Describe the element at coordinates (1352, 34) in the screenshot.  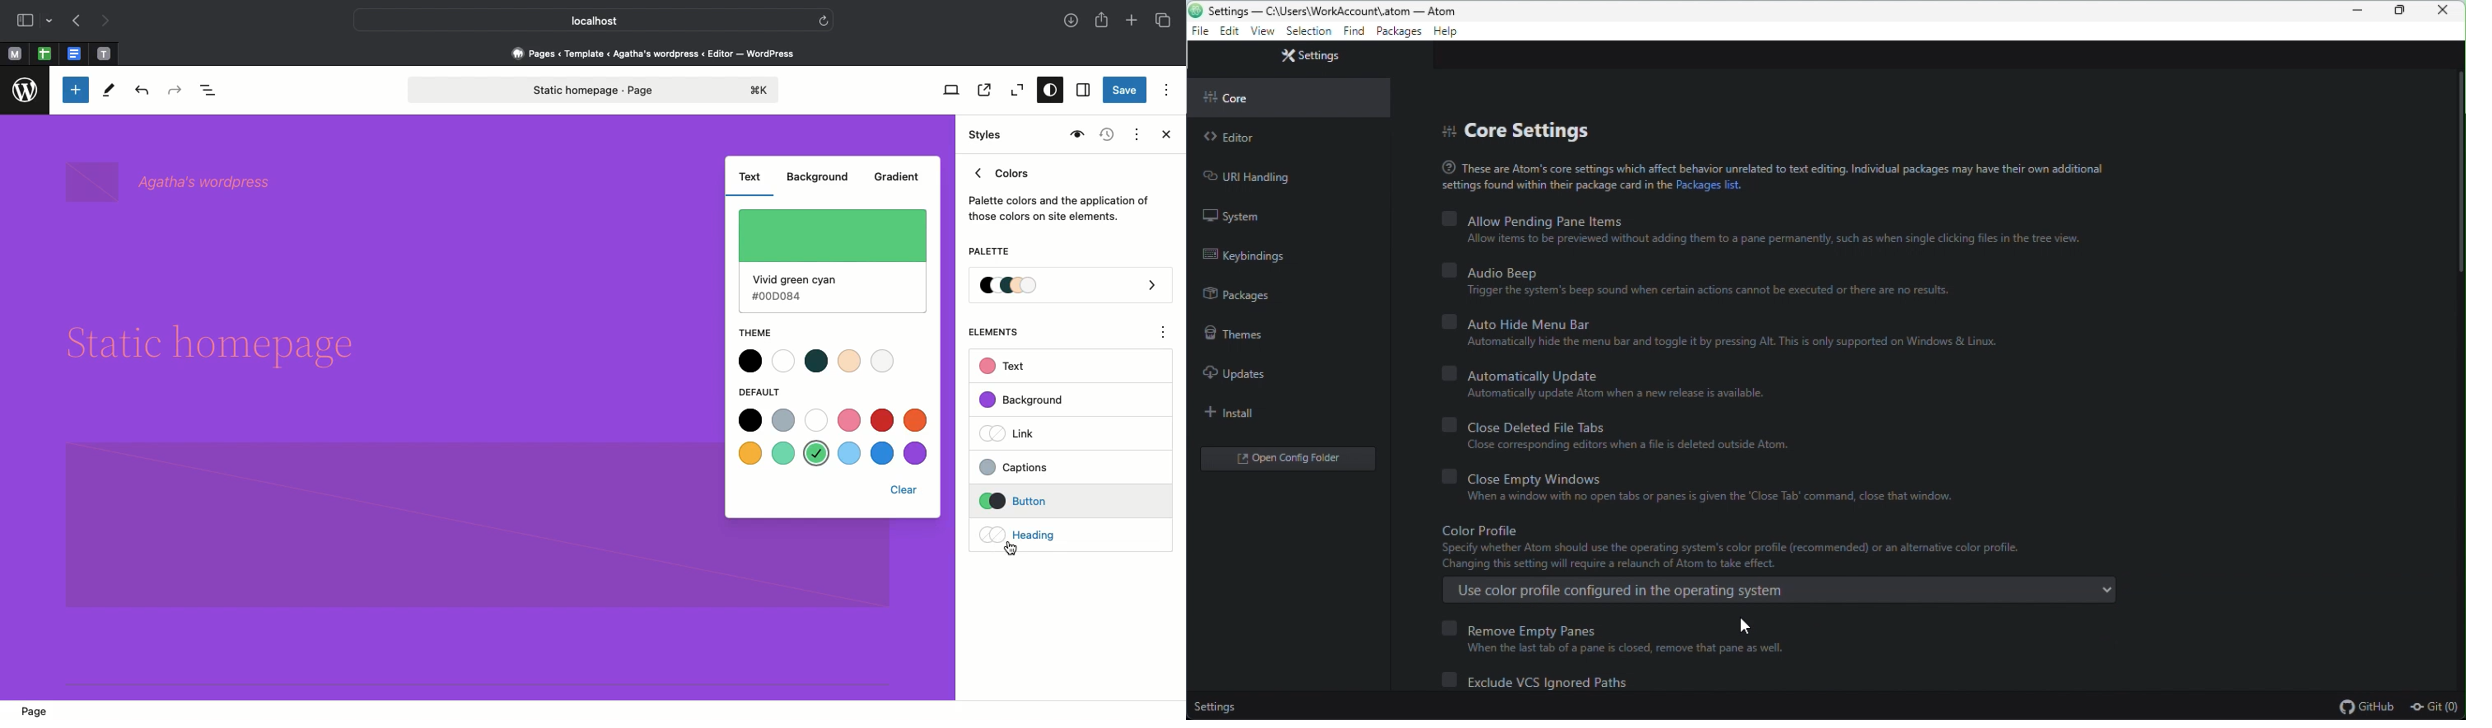
I see `find` at that location.